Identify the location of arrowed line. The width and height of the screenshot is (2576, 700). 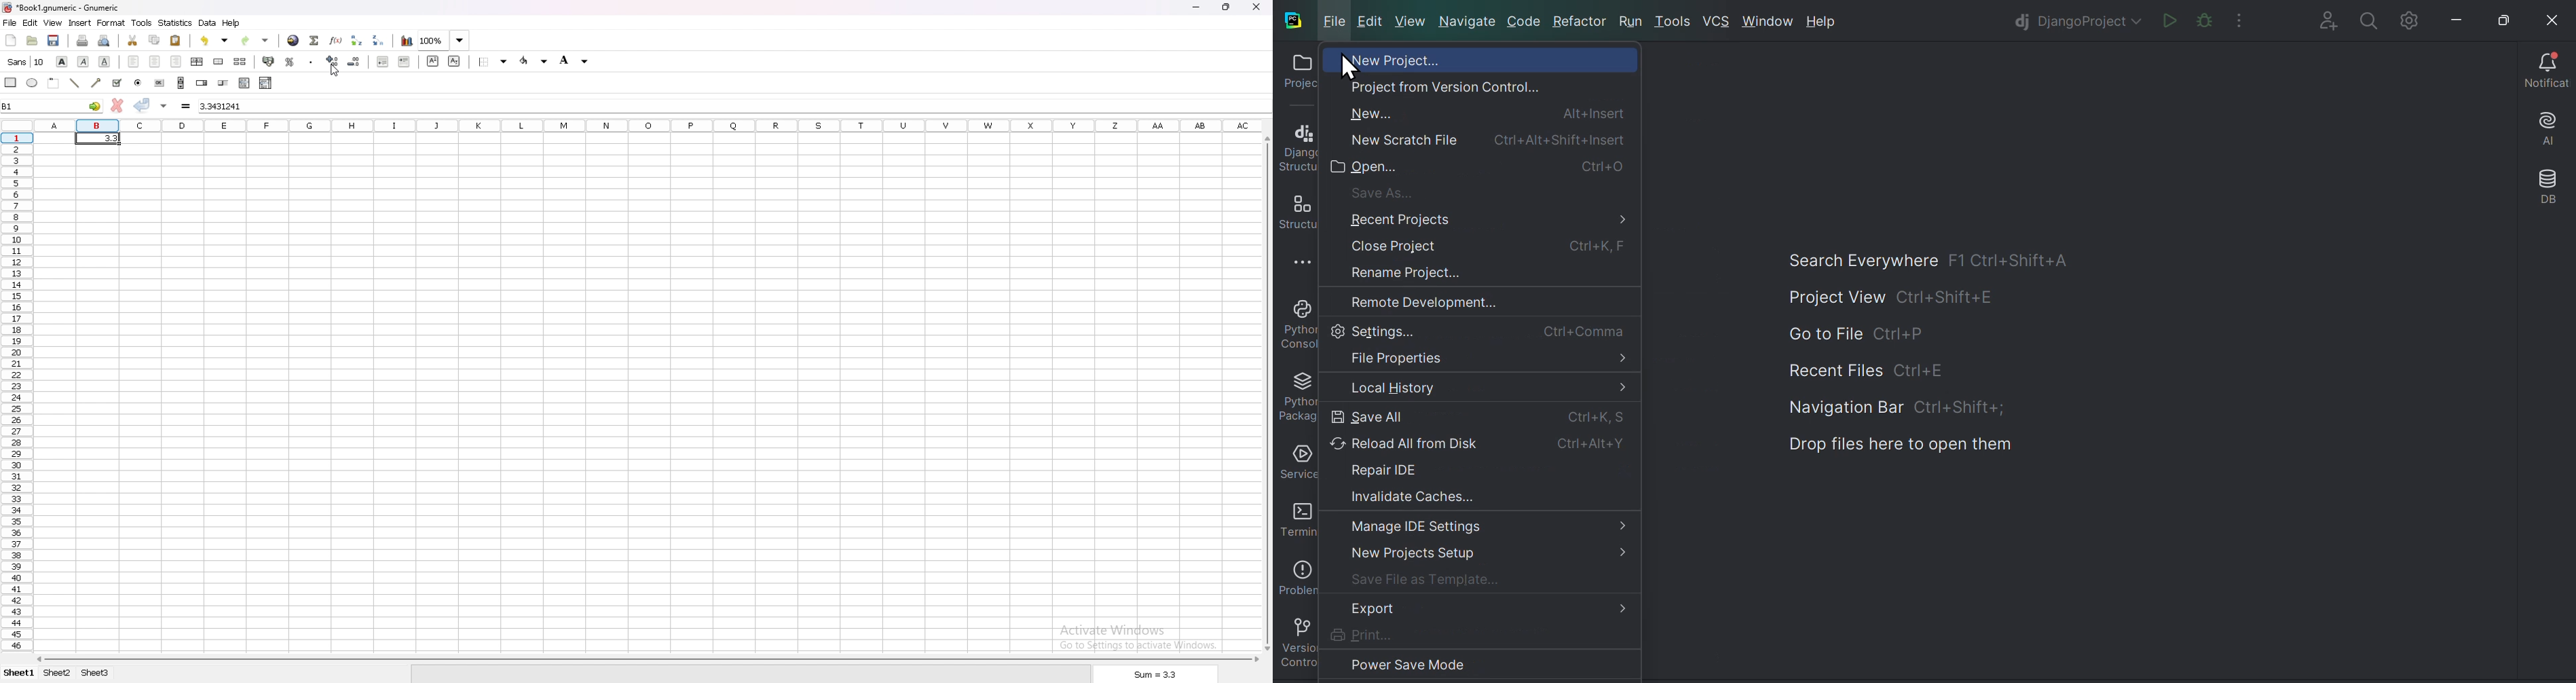
(95, 83).